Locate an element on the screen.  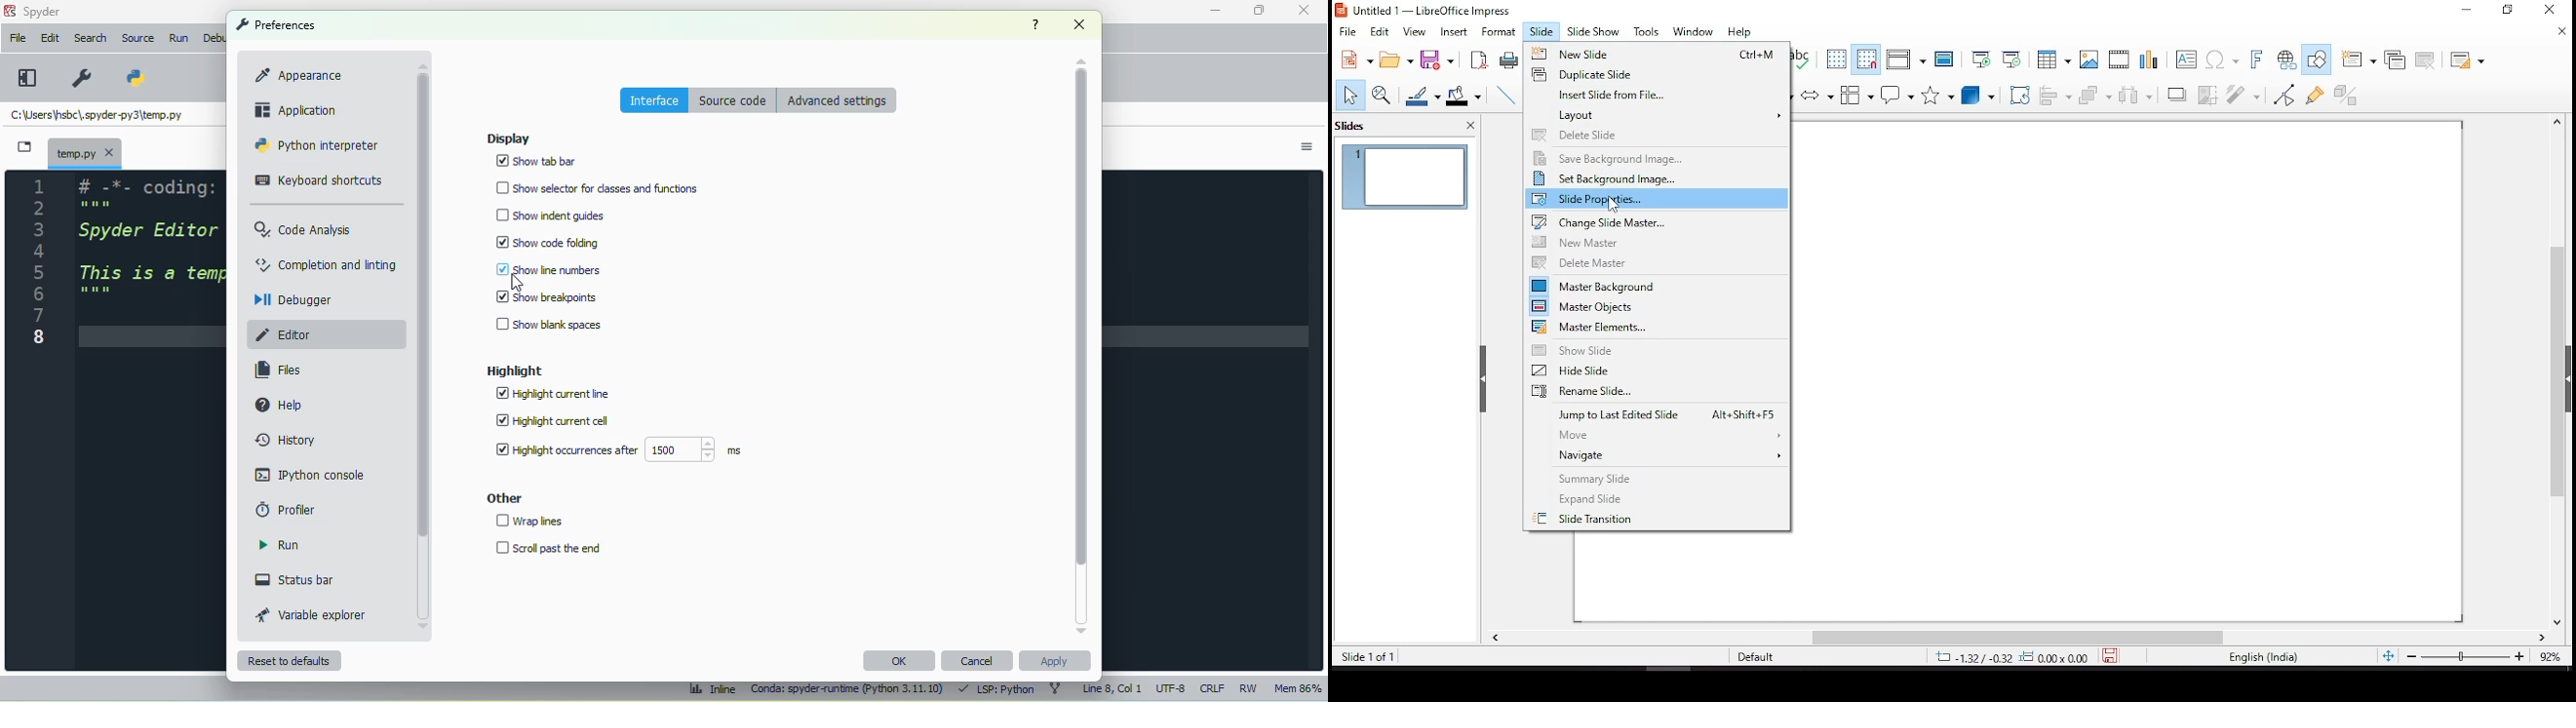
vertical scroll bar is located at coordinates (1082, 319).